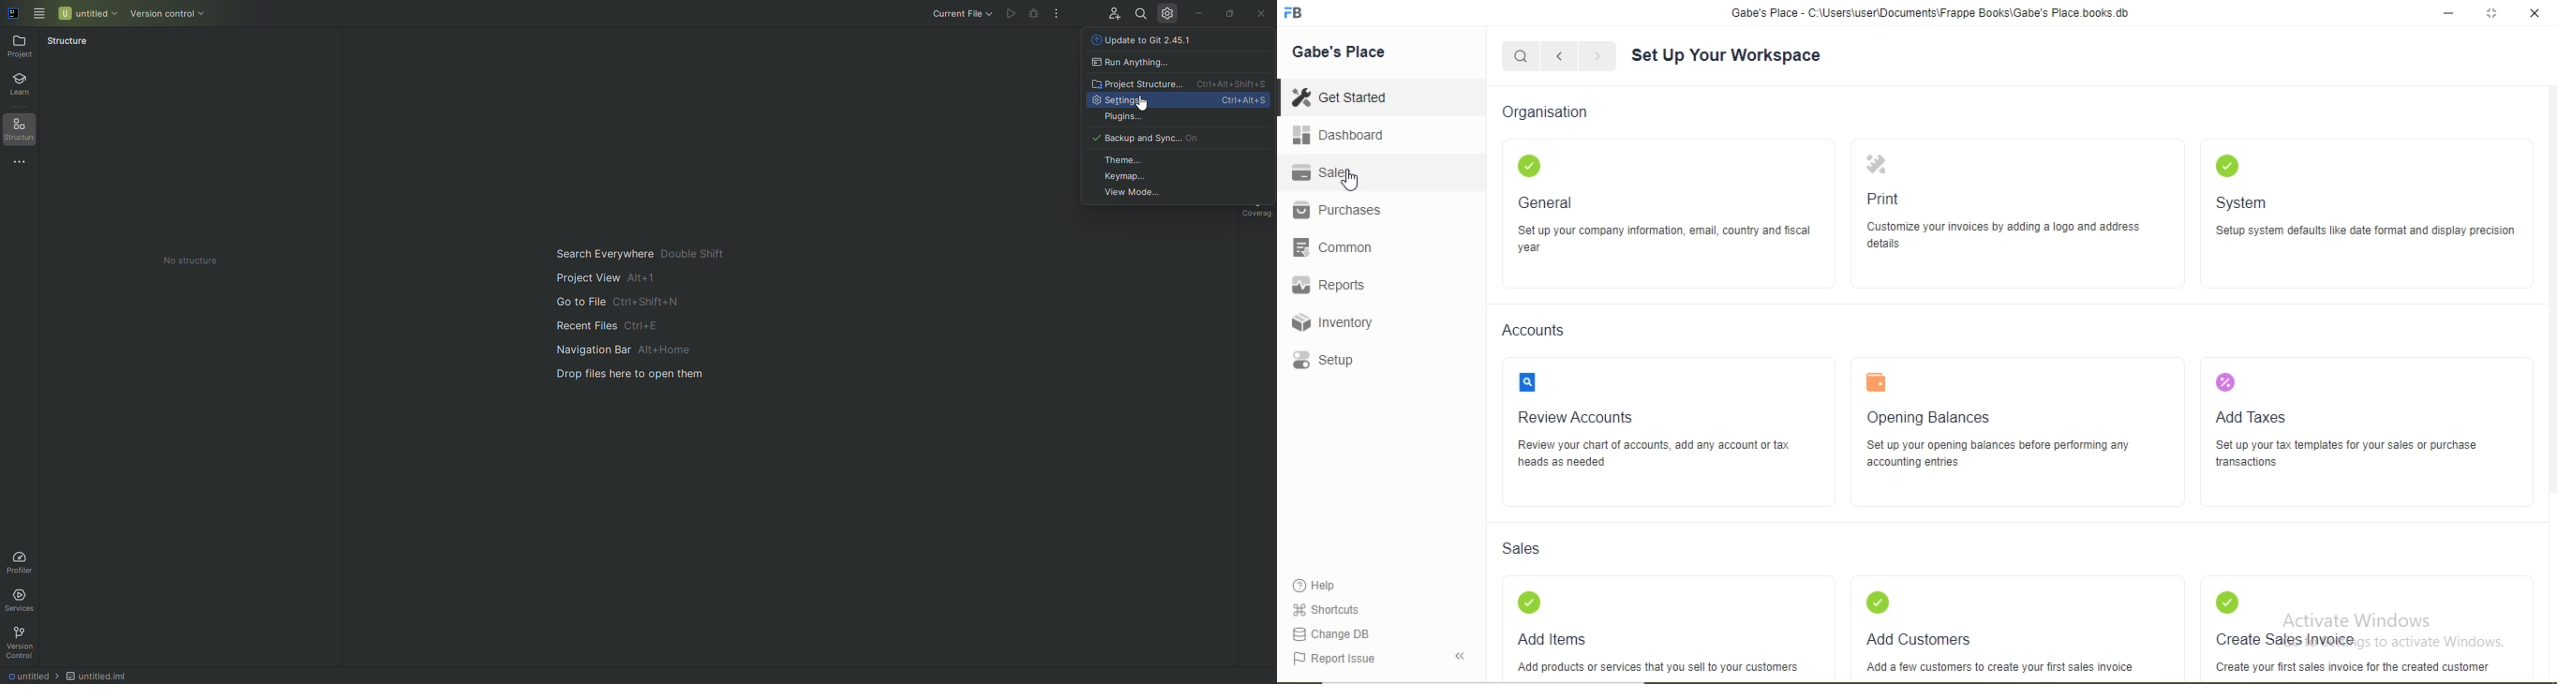 The height and width of the screenshot is (700, 2576). Describe the element at coordinates (1327, 584) in the screenshot. I see `Help` at that location.